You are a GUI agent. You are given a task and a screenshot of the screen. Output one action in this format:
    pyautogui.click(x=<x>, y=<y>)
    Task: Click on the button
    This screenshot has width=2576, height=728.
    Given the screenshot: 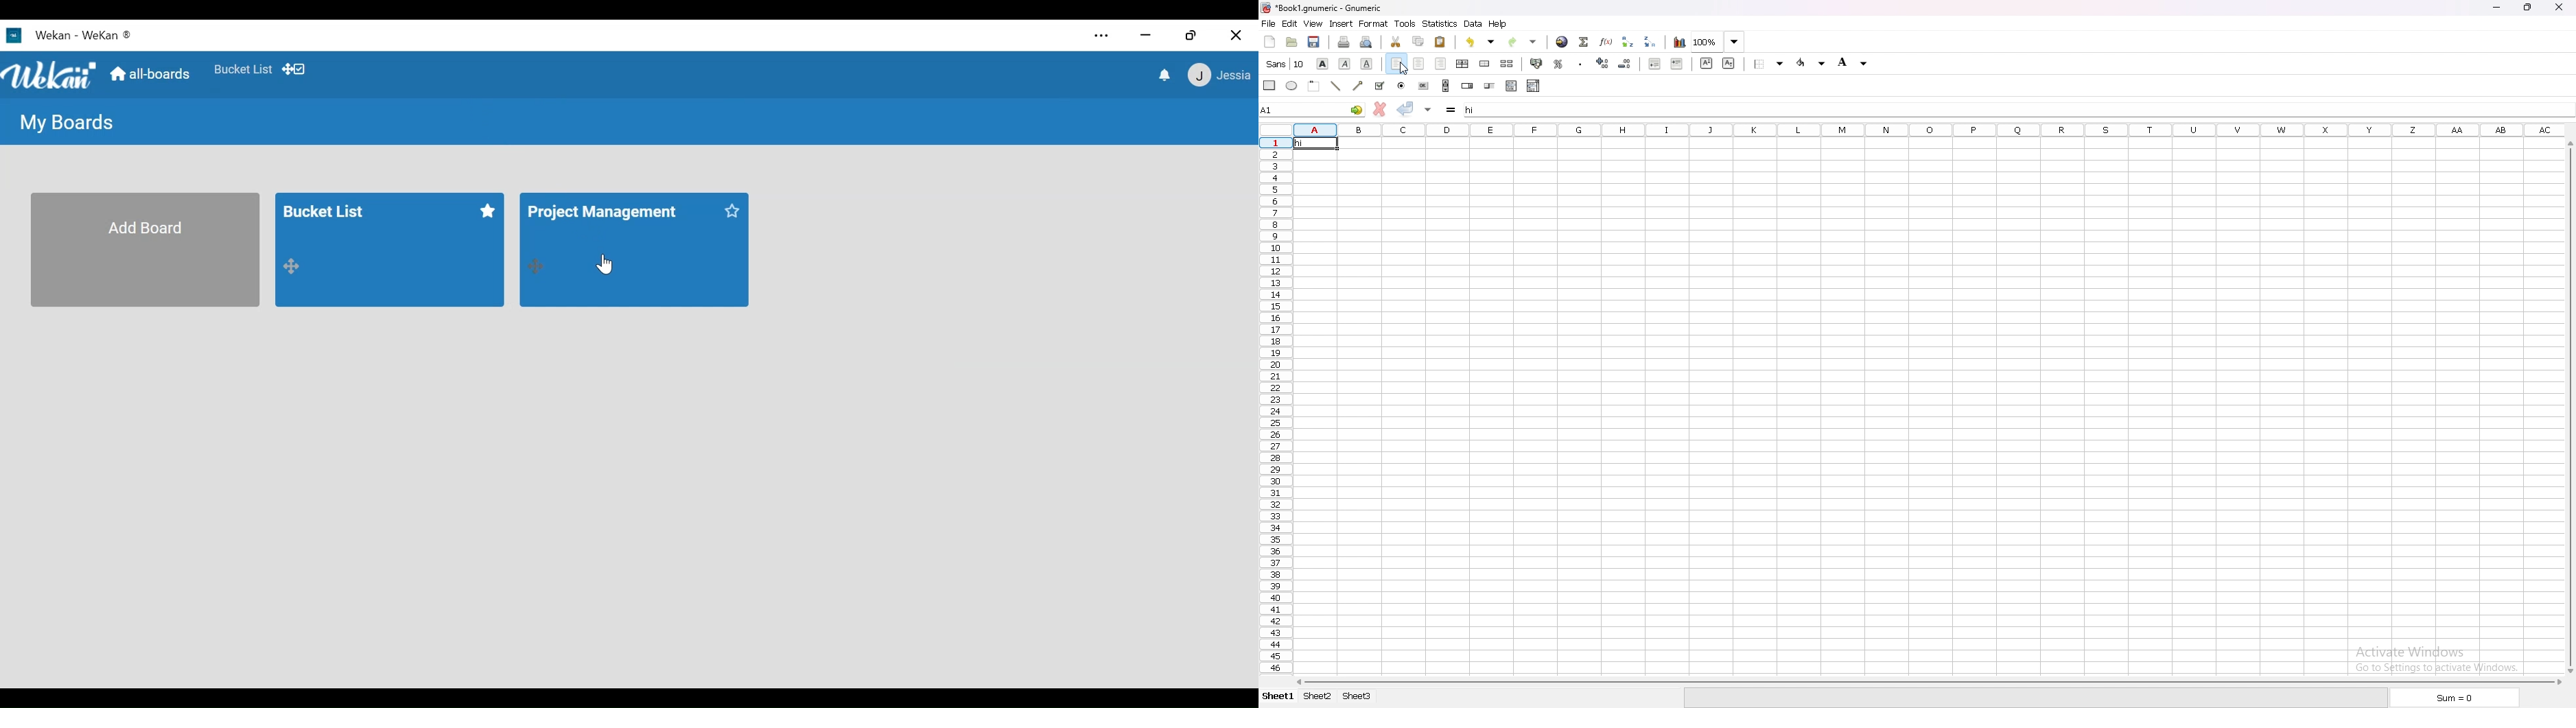 What is the action you would take?
    pyautogui.click(x=1424, y=86)
    